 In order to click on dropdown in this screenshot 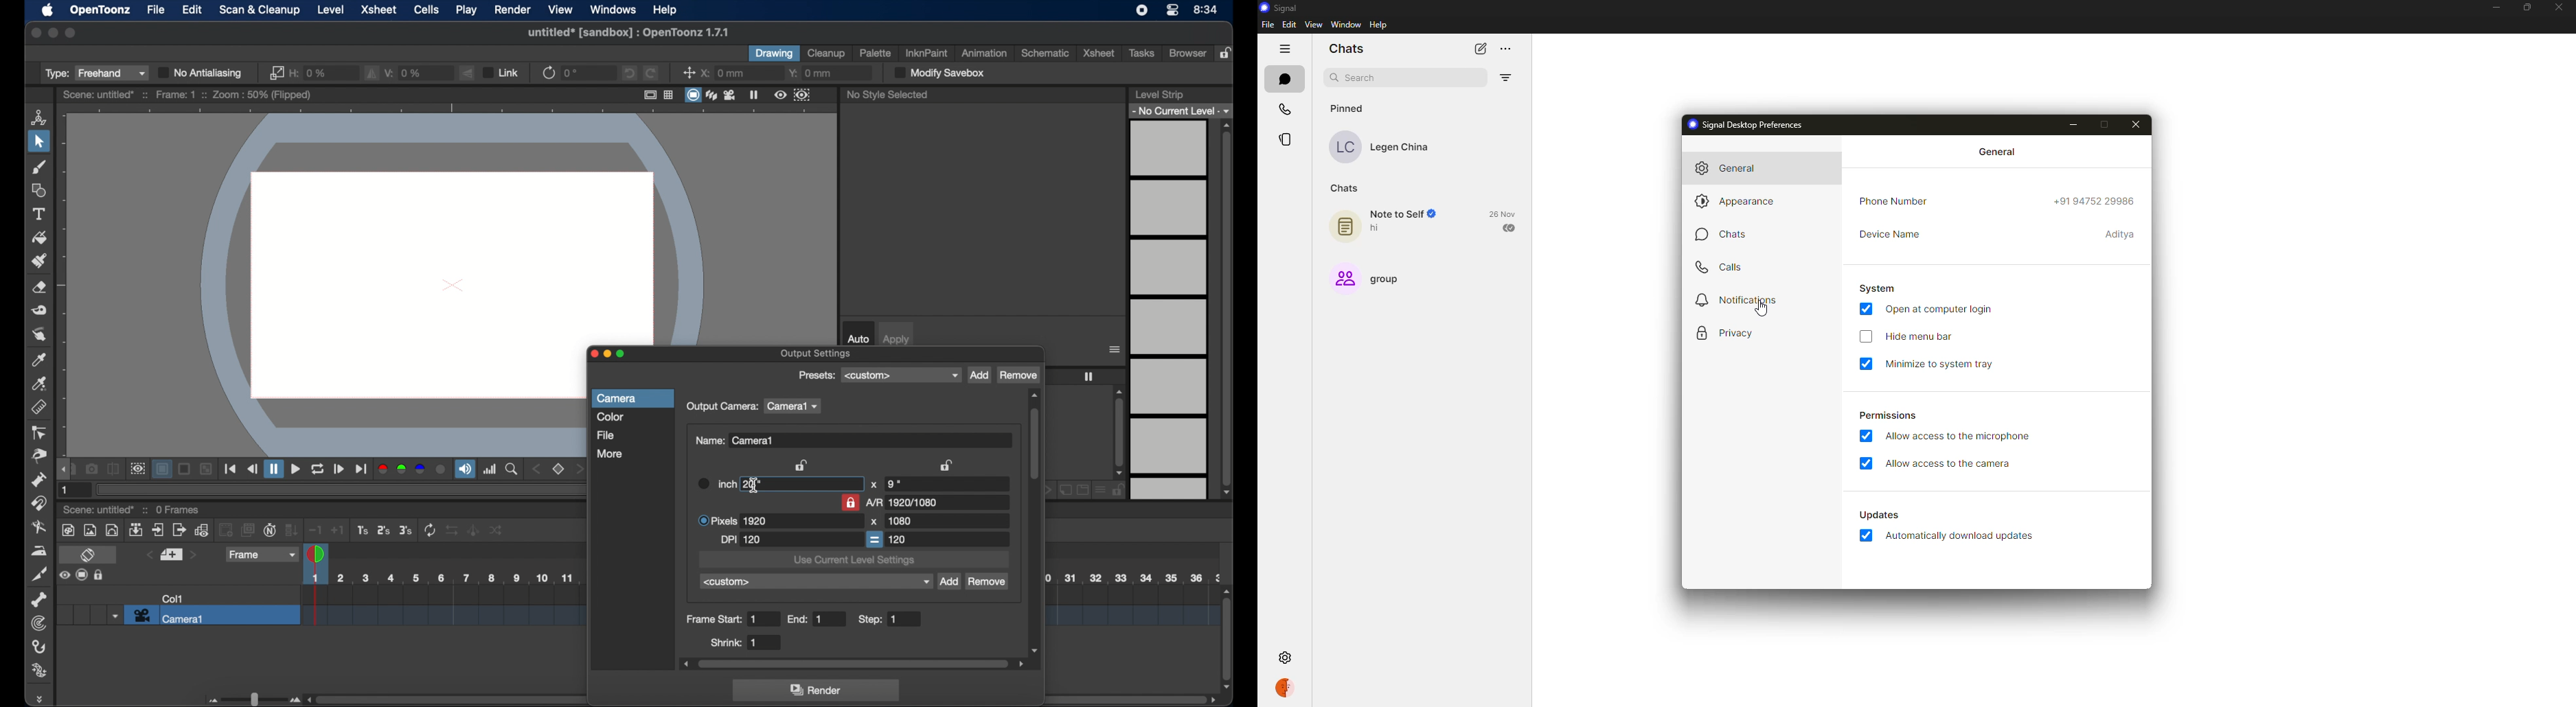, I will do `click(113, 615)`.